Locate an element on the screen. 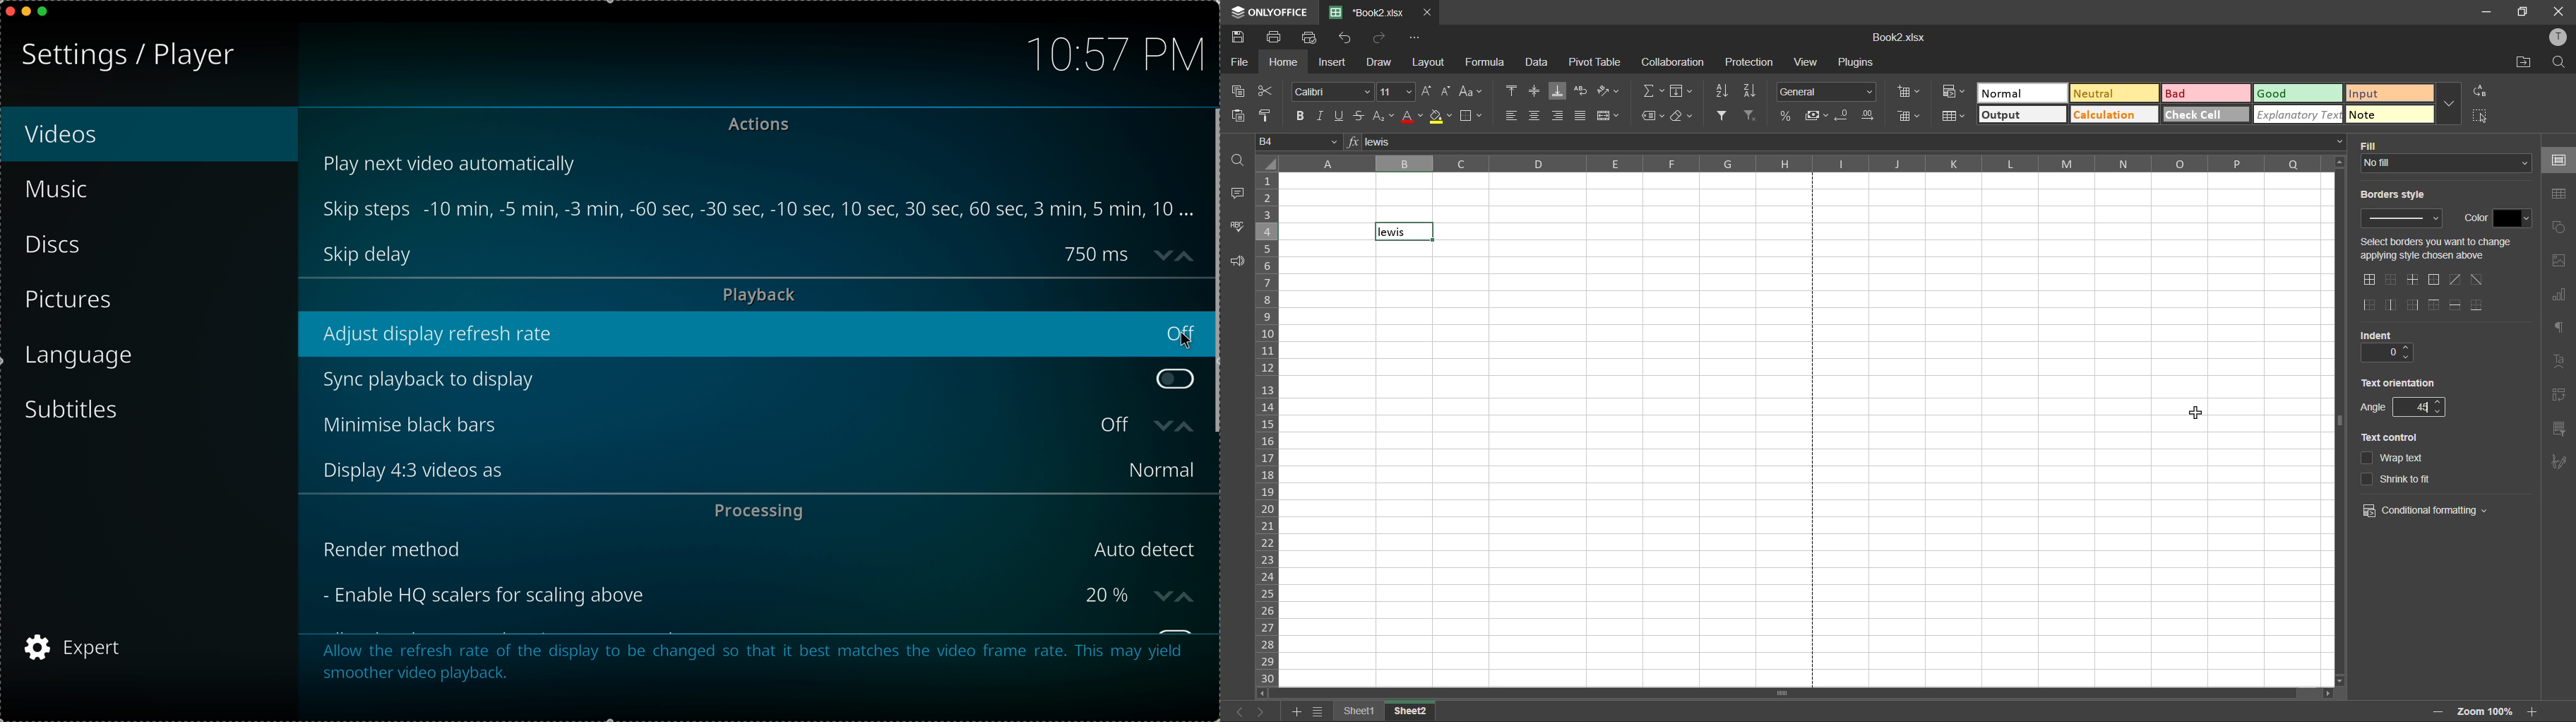 The width and height of the screenshot is (2576, 728). zoom in is located at coordinates (2436, 711).